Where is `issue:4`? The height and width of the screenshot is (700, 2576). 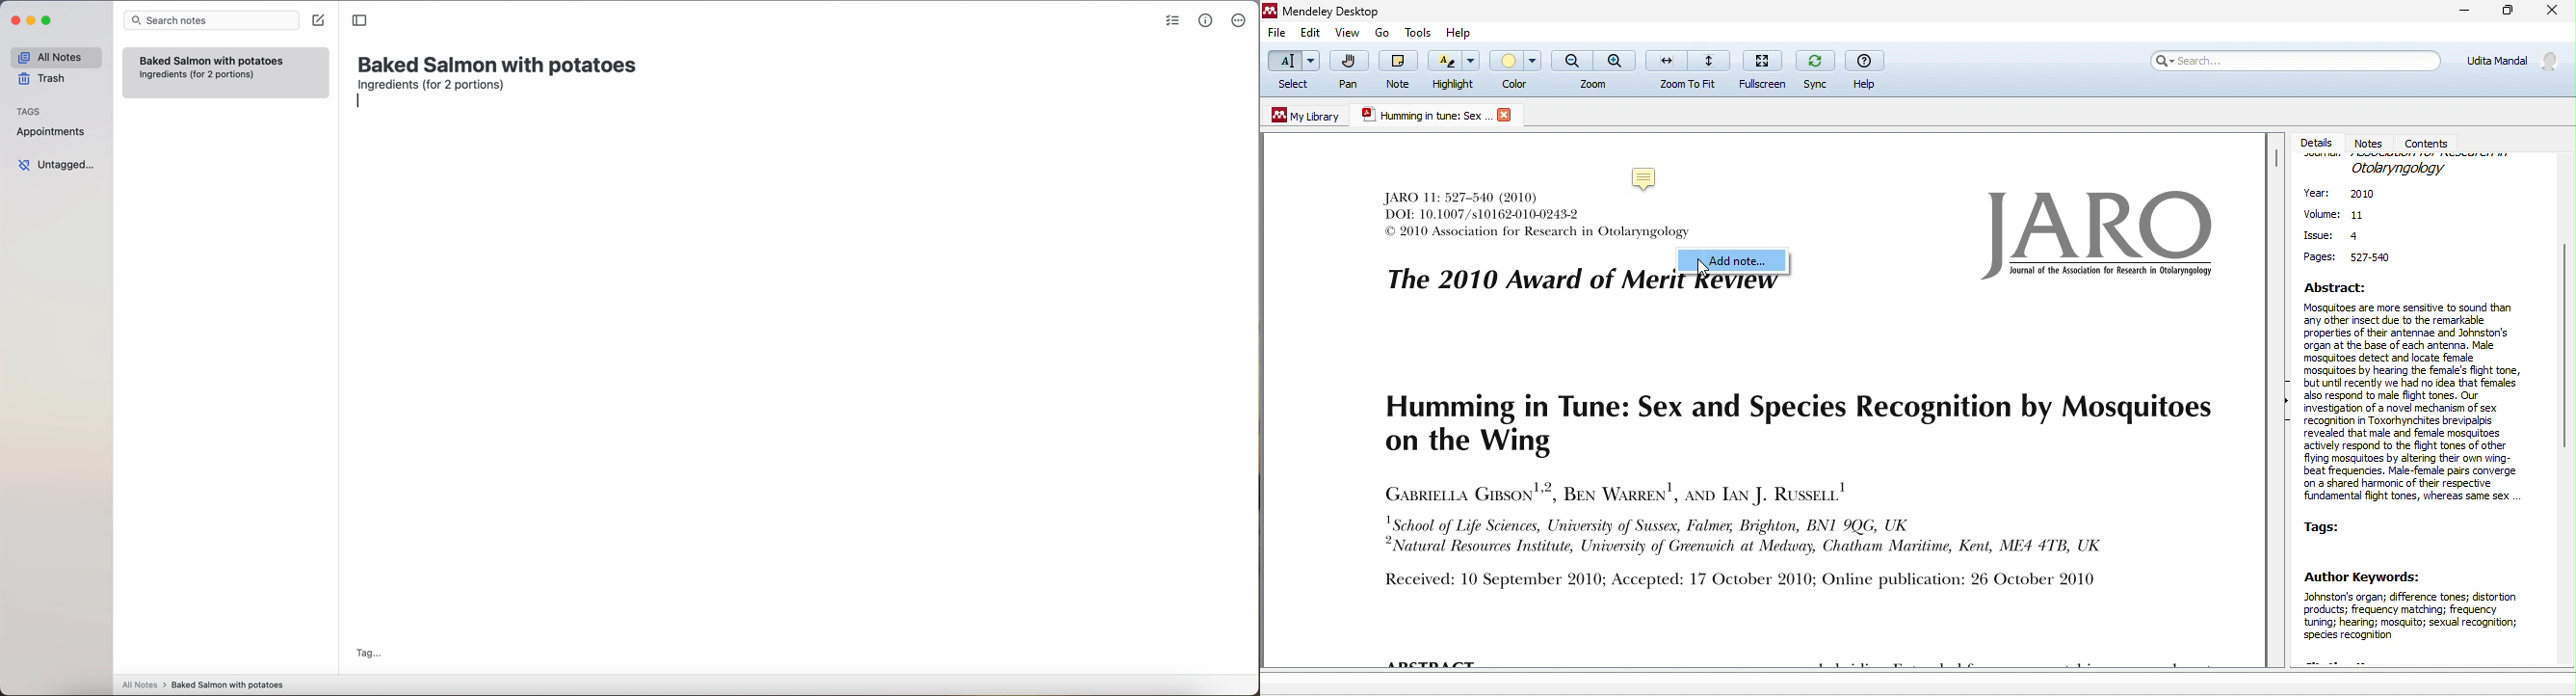
issue:4 is located at coordinates (2332, 234).